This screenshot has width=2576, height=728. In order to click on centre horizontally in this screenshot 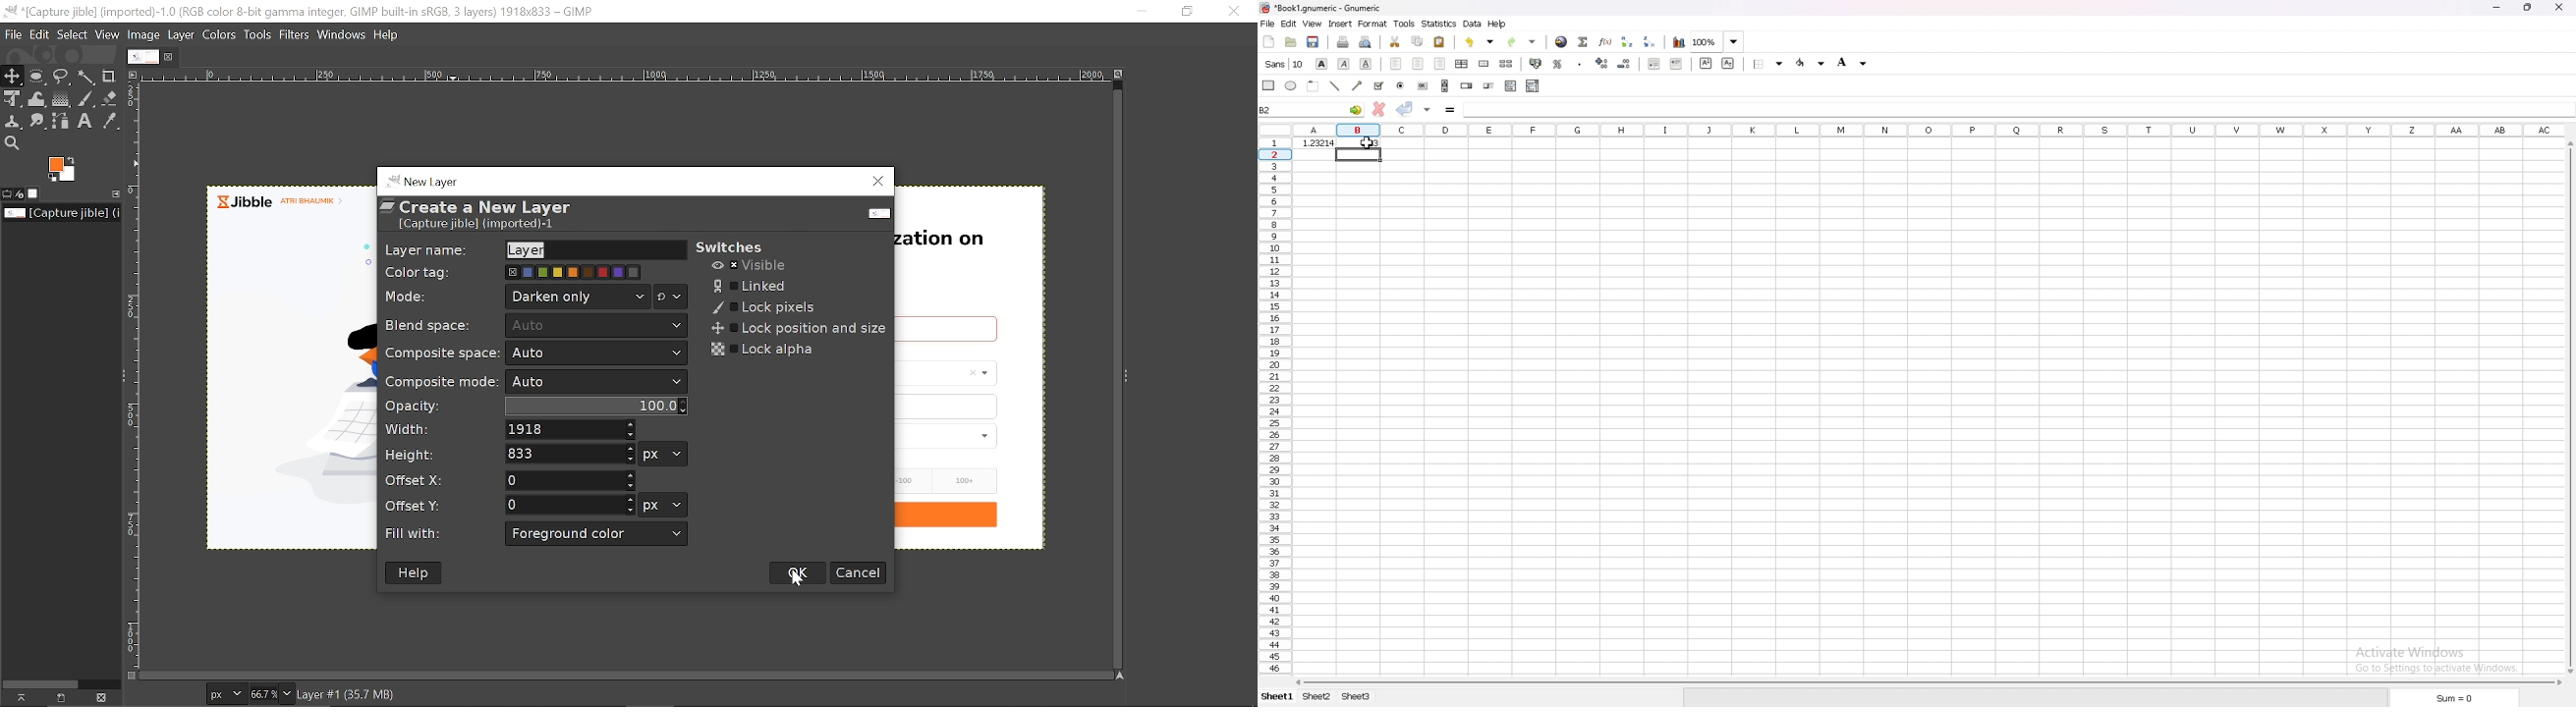, I will do `click(1462, 64)`.